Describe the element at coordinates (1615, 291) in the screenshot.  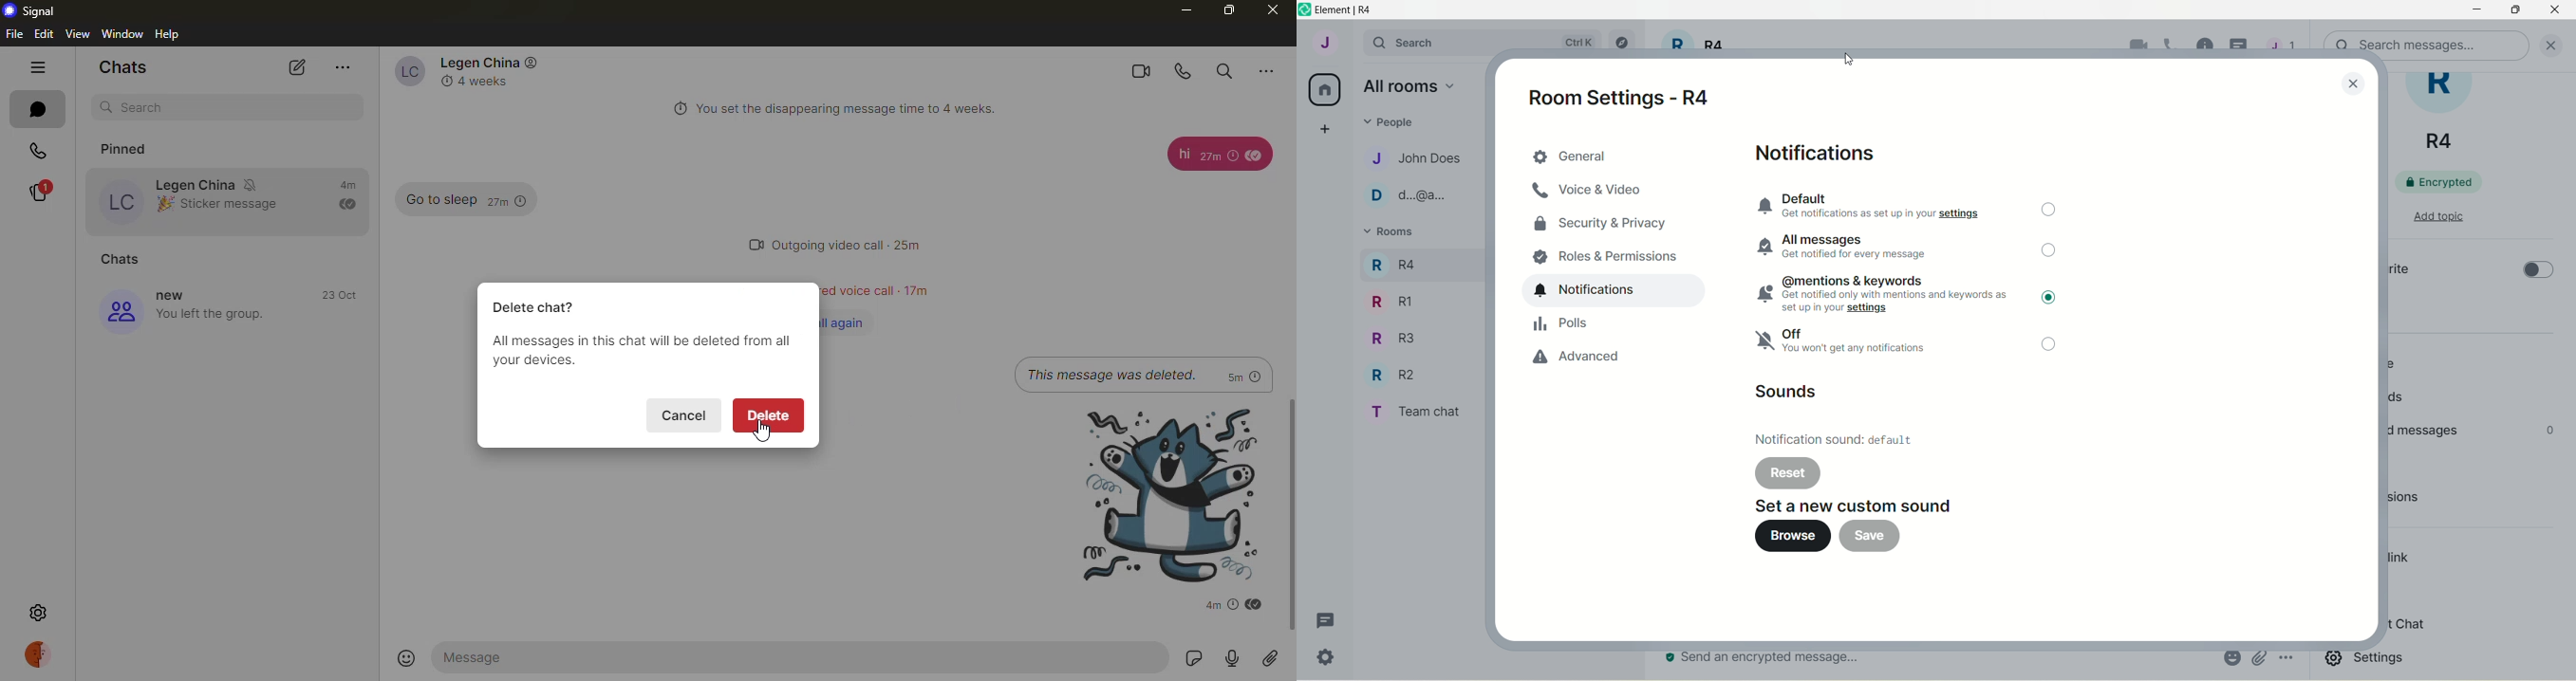
I see `notification` at that location.